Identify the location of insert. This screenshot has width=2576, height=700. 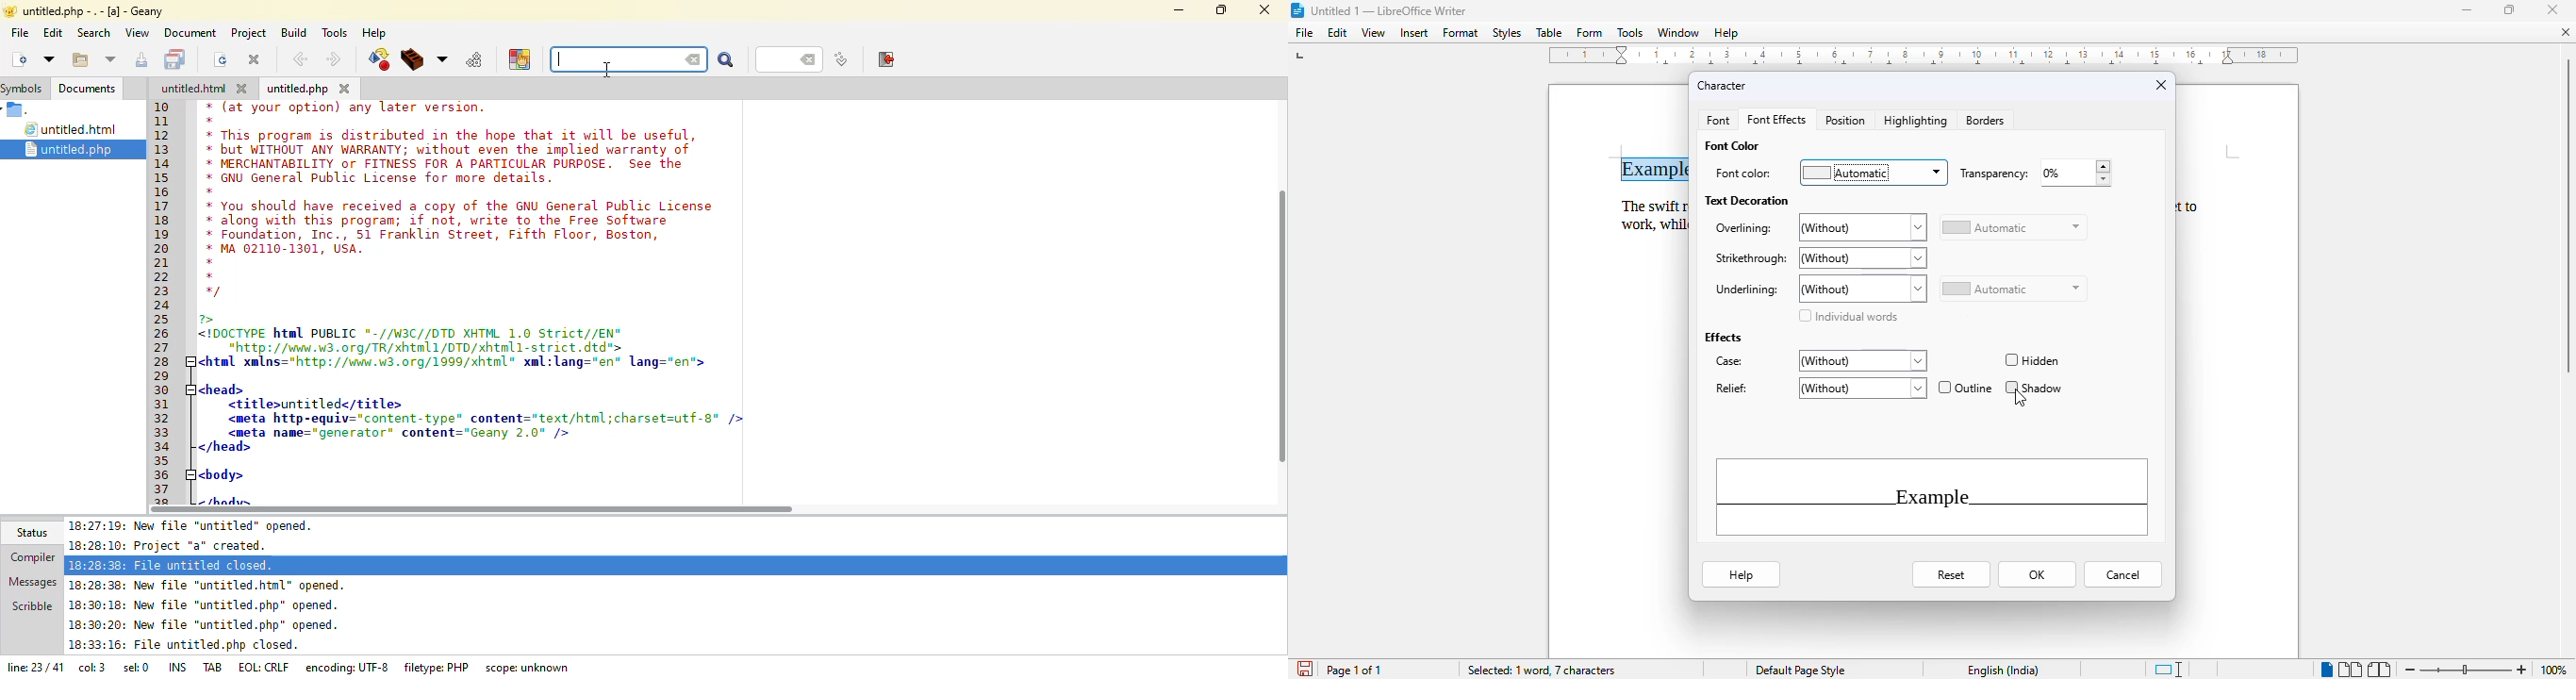
(1413, 33).